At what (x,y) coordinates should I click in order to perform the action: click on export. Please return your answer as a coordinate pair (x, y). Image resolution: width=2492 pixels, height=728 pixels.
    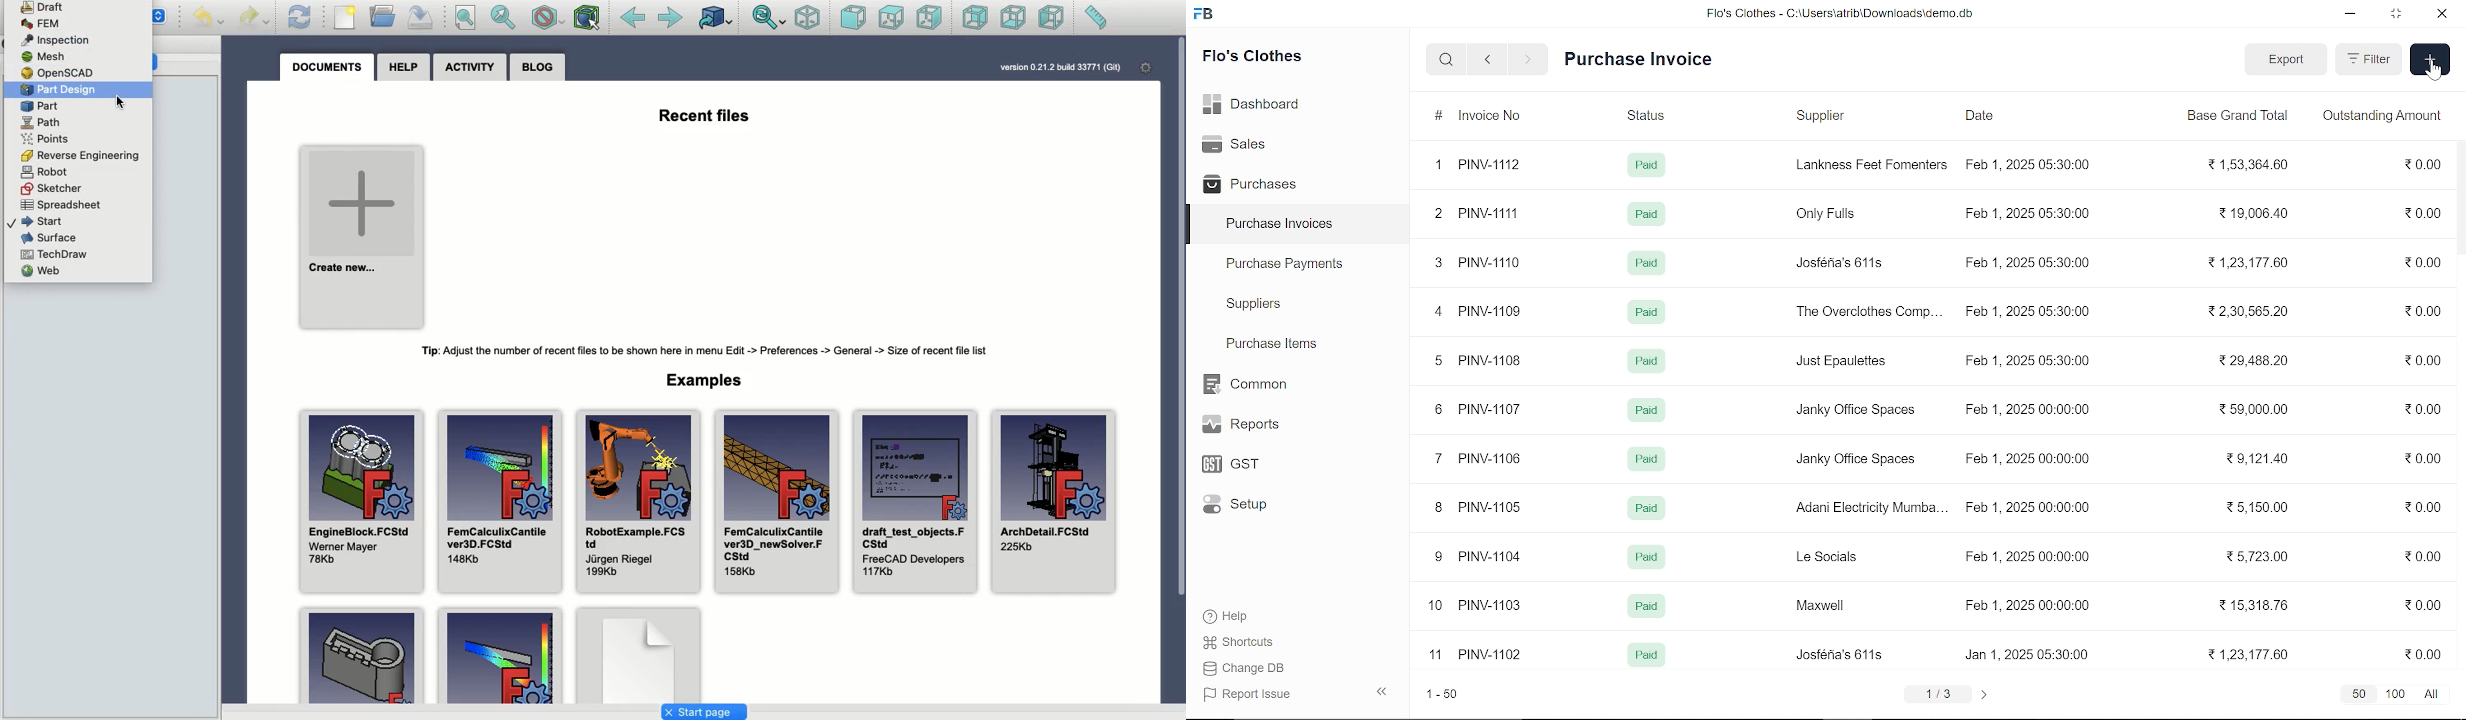
    Looking at the image, I should click on (2286, 61).